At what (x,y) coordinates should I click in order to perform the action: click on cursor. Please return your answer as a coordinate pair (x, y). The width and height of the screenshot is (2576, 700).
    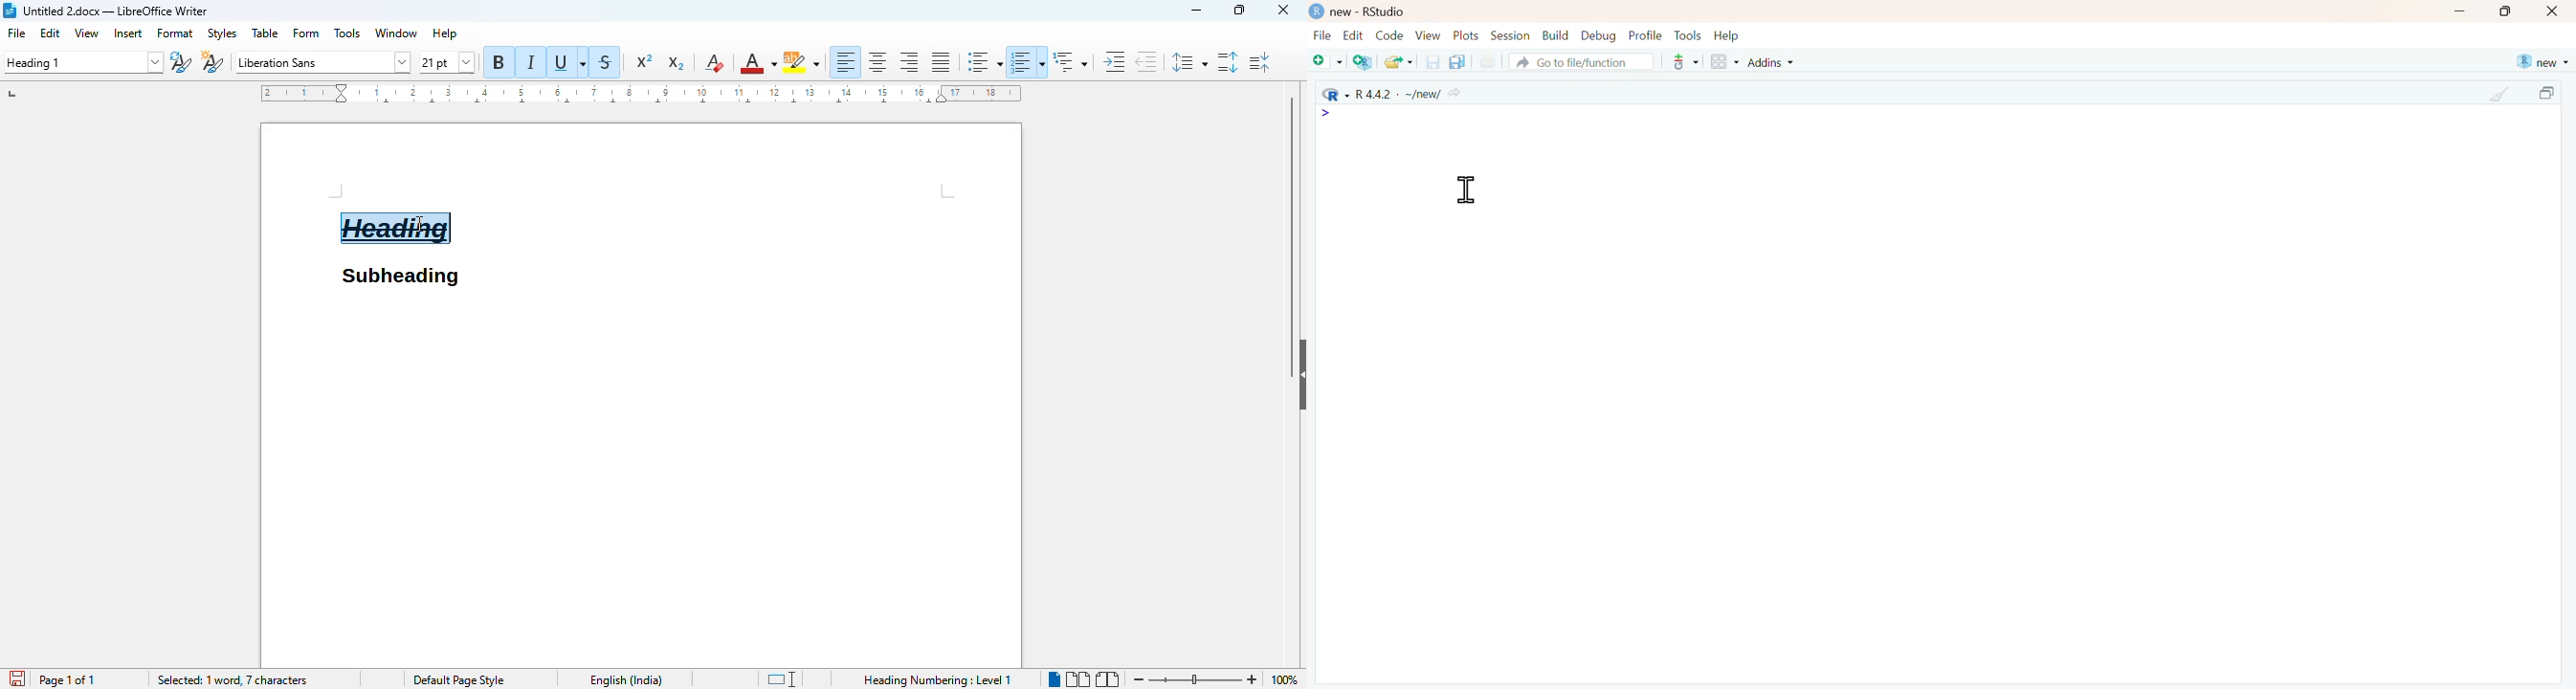
    Looking at the image, I should click on (419, 223).